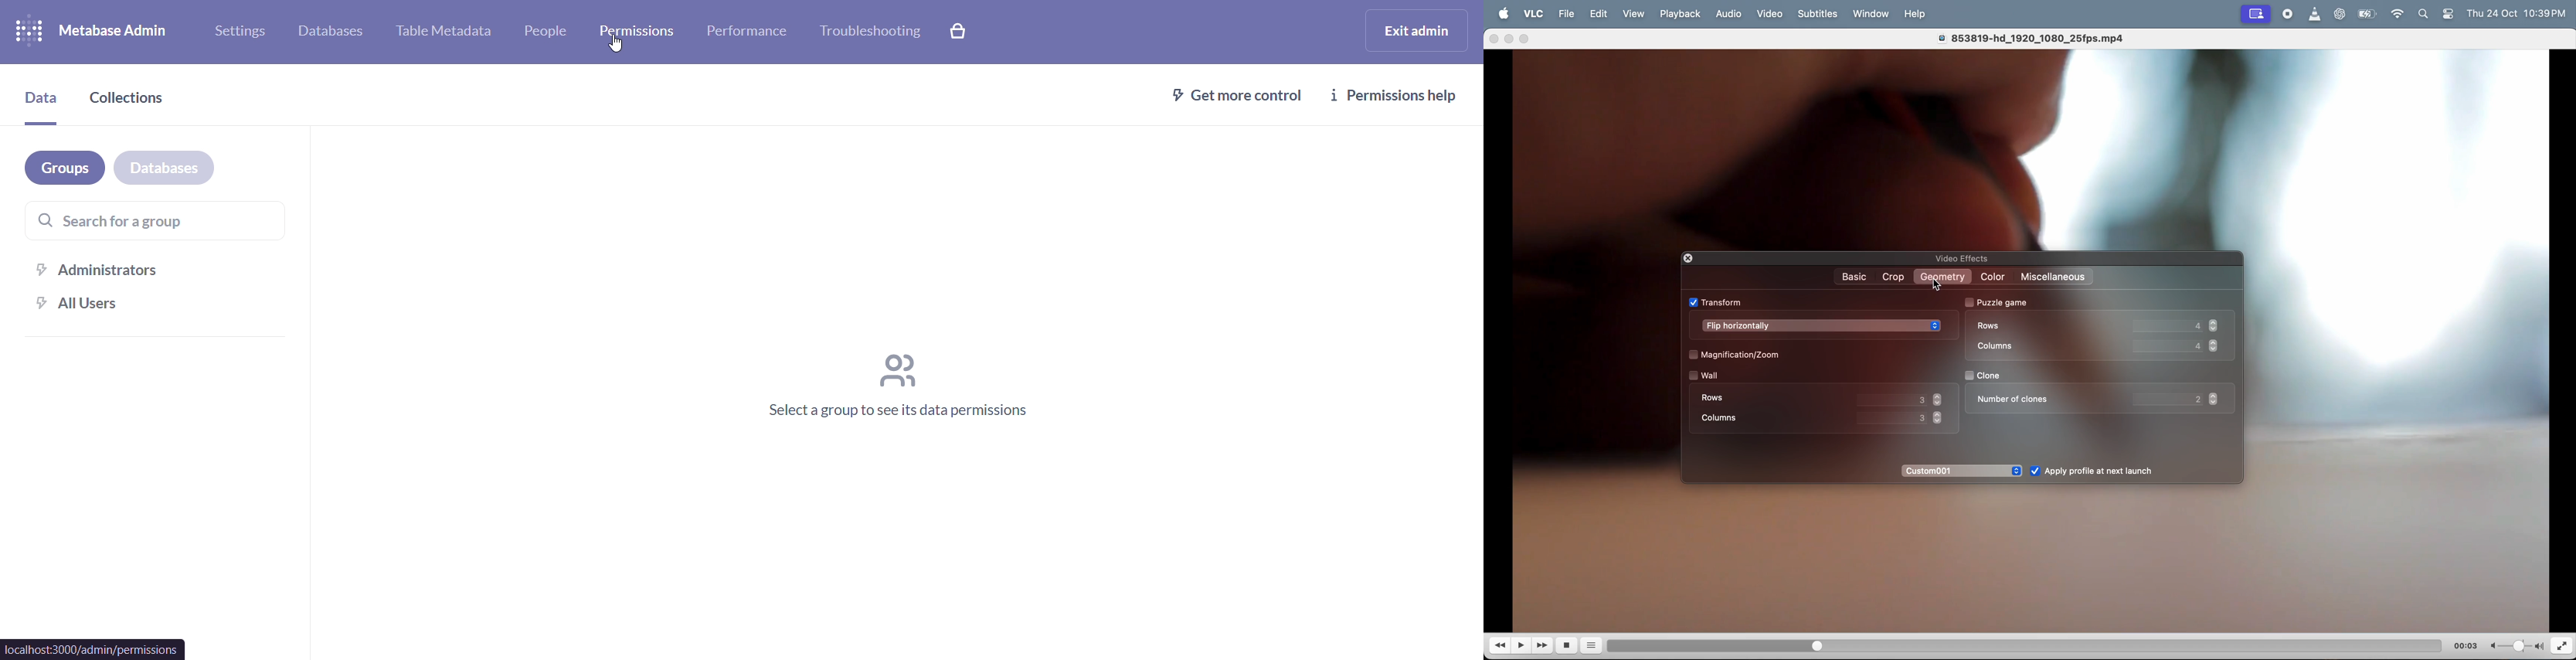 This screenshot has width=2576, height=672. What do you see at coordinates (2437, 14) in the screenshot?
I see `apple widgets` at bounding box center [2437, 14].